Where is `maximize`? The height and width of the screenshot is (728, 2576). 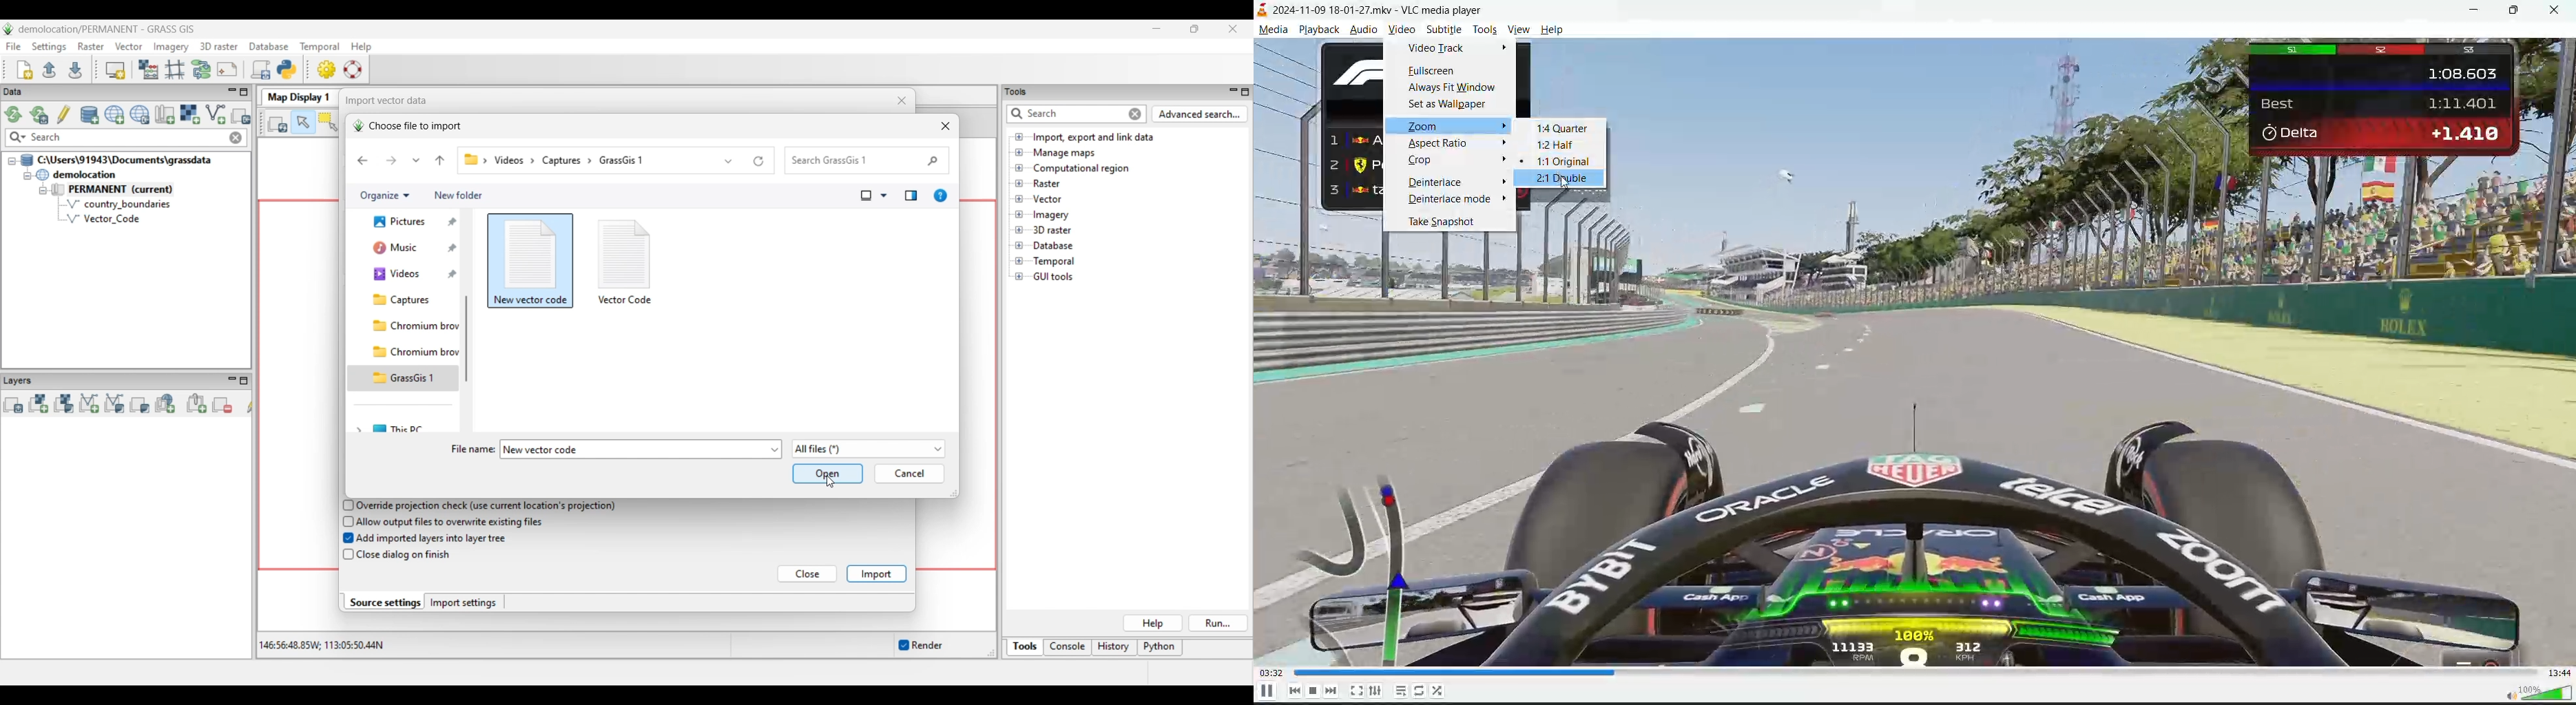 maximize is located at coordinates (2517, 11).